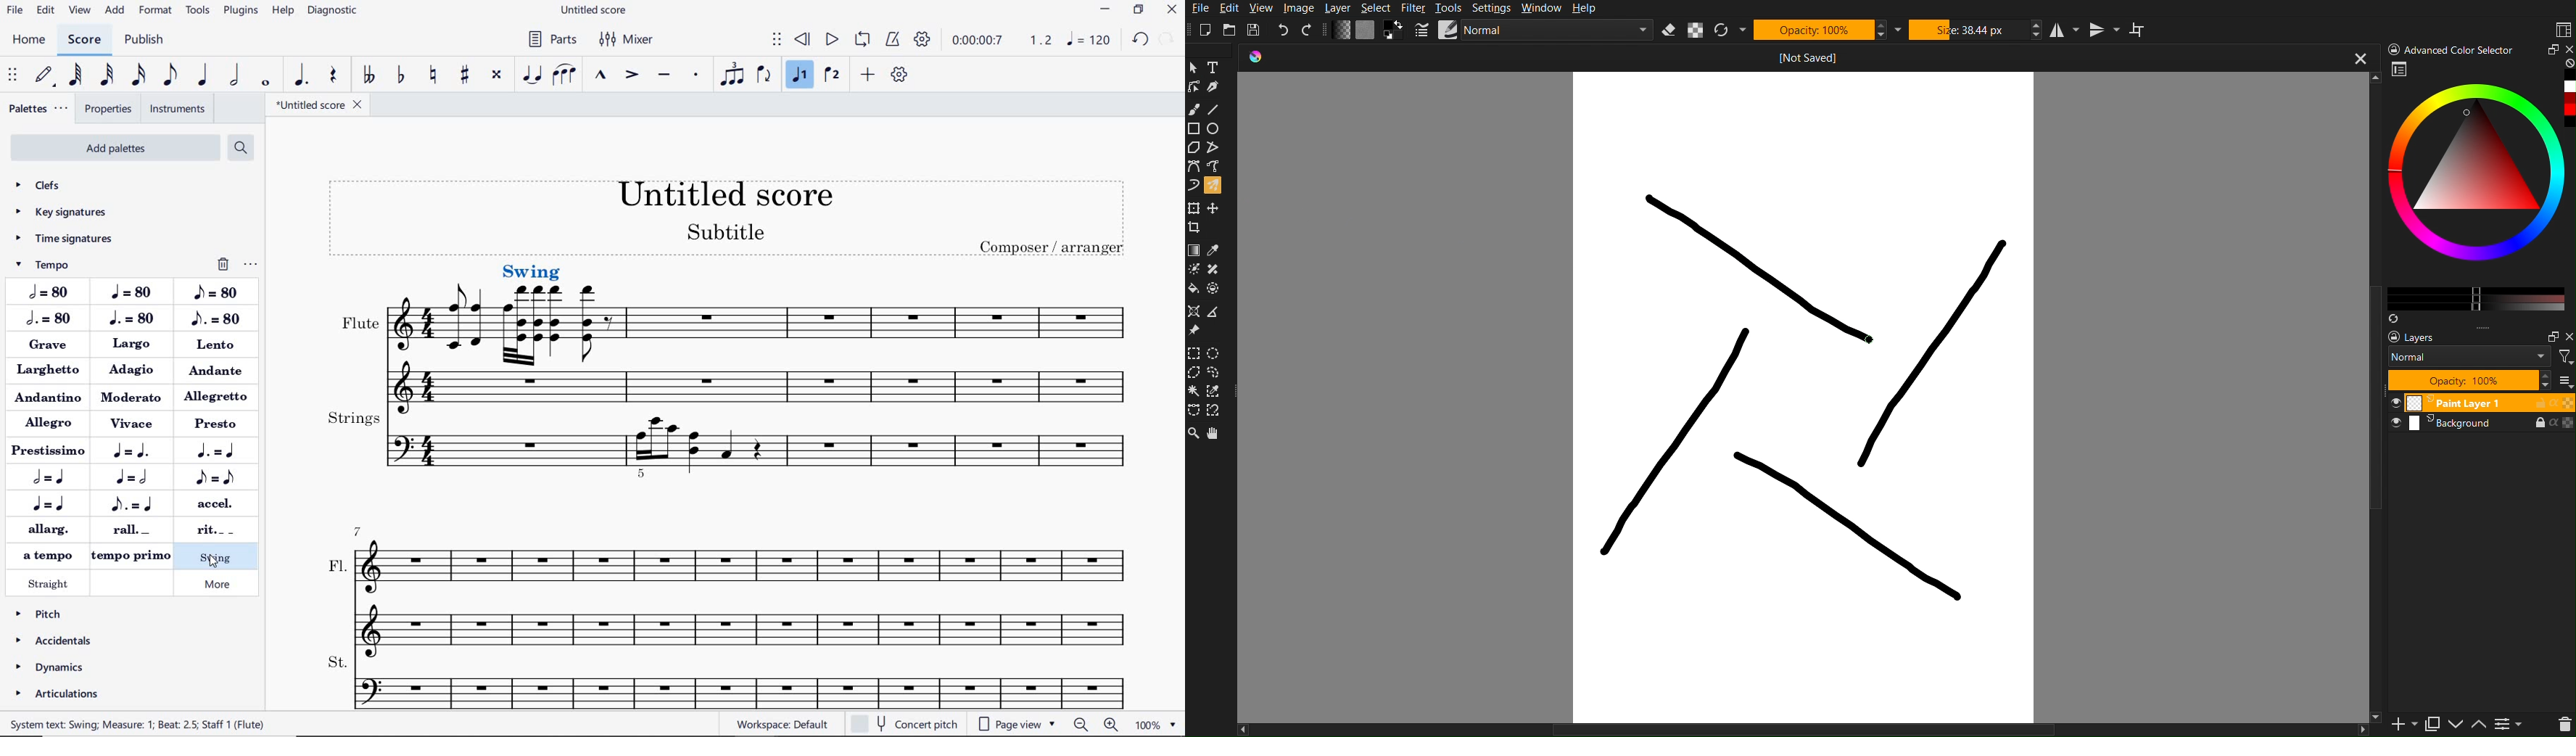 This screenshot has width=2576, height=756. Describe the element at coordinates (2469, 356) in the screenshot. I see `Normal` at that location.